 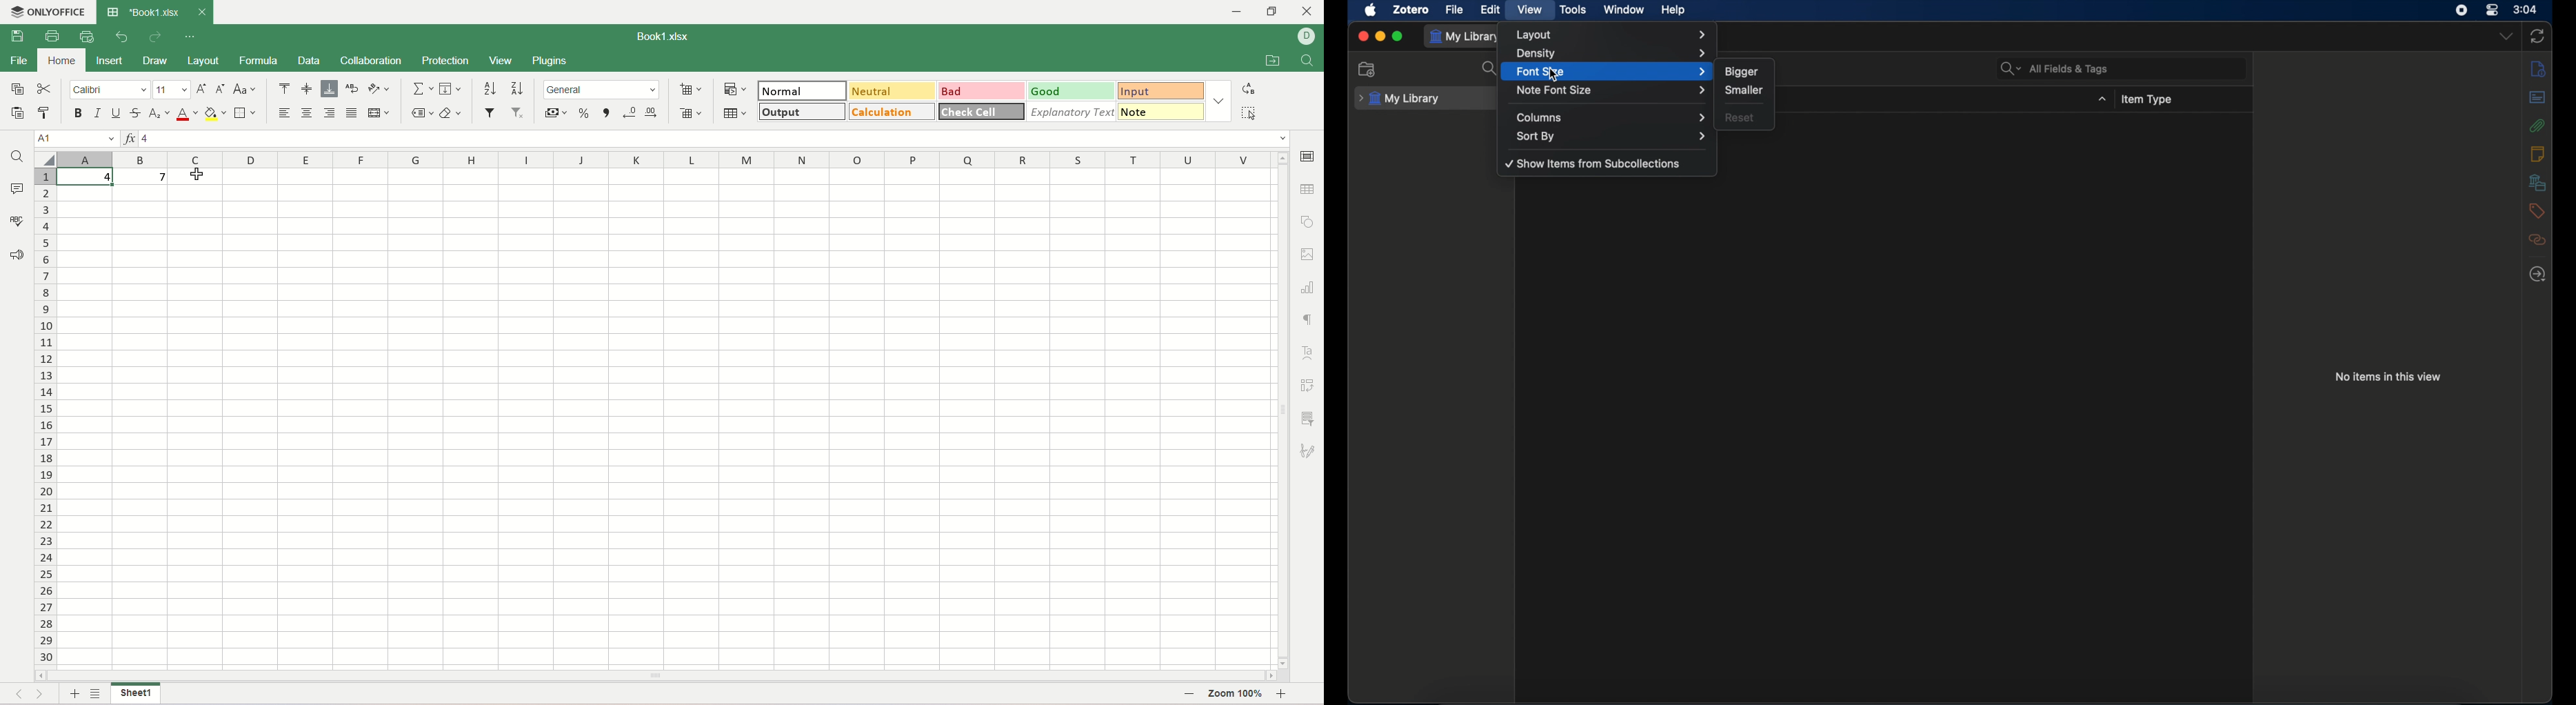 What do you see at coordinates (17, 88) in the screenshot?
I see `copy` at bounding box center [17, 88].